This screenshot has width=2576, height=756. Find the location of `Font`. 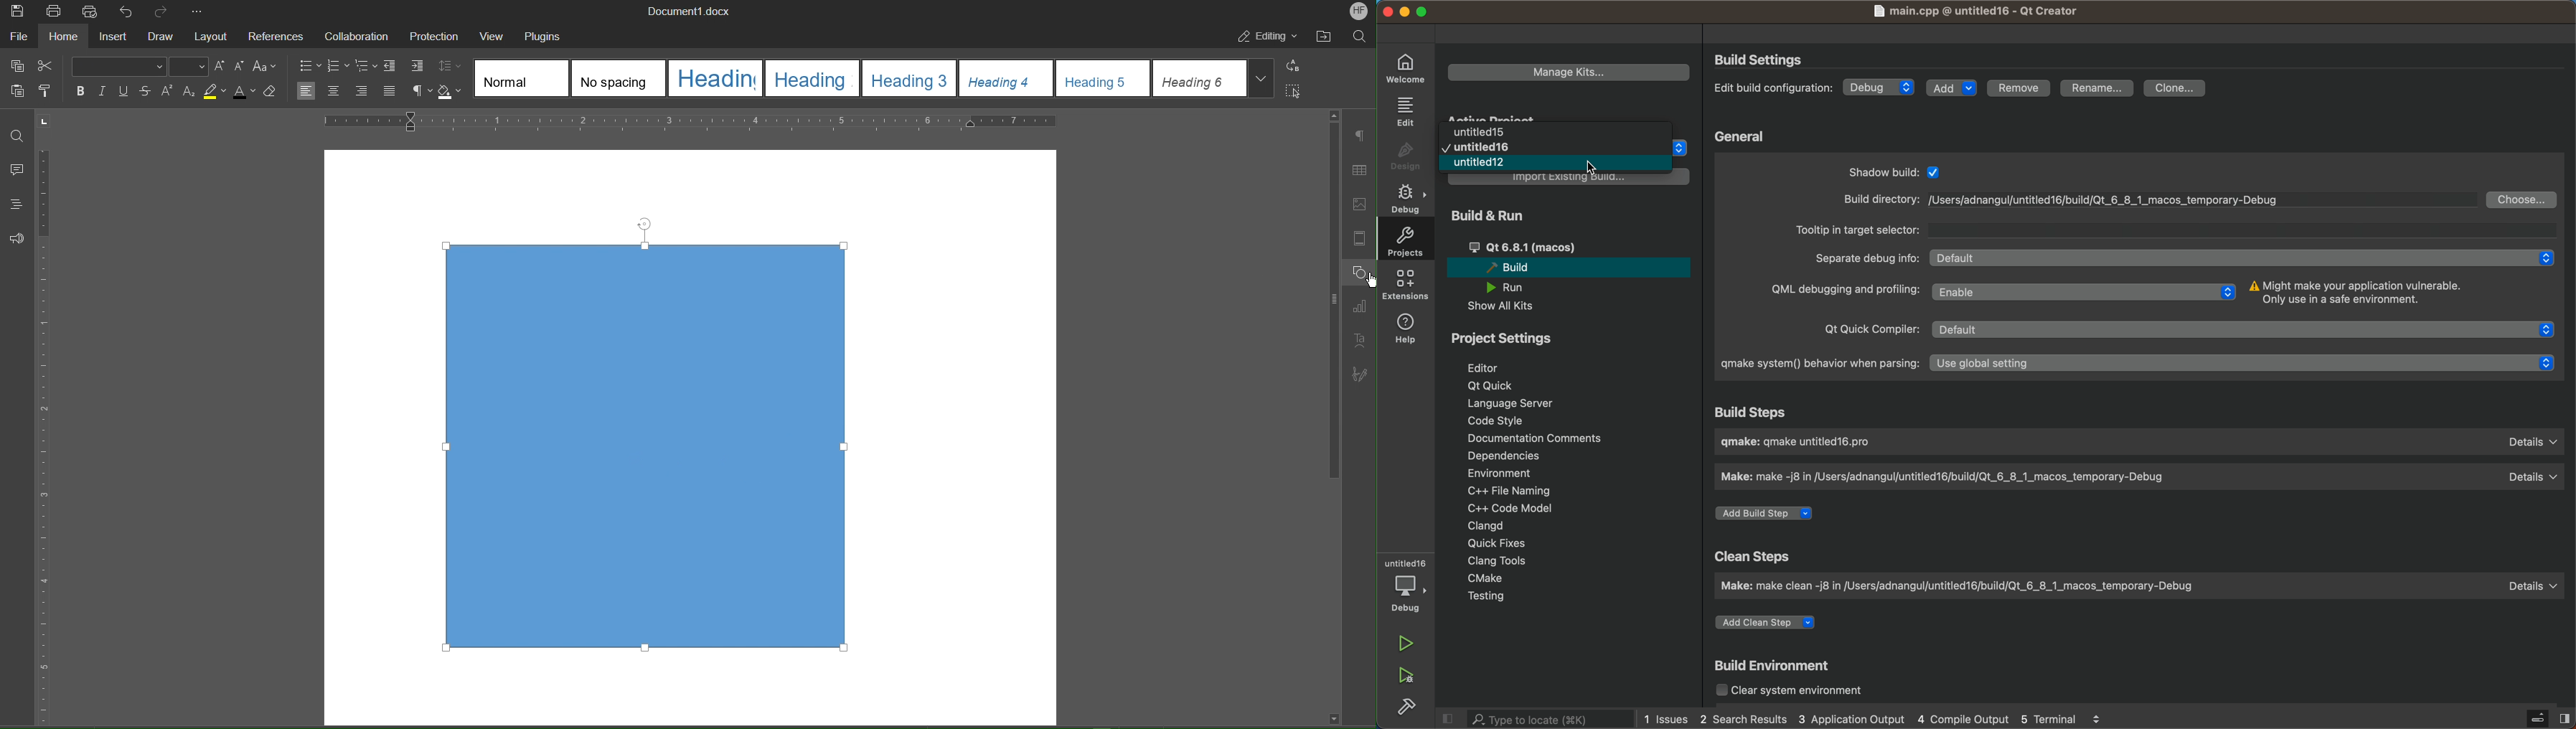

Font is located at coordinates (118, 66).